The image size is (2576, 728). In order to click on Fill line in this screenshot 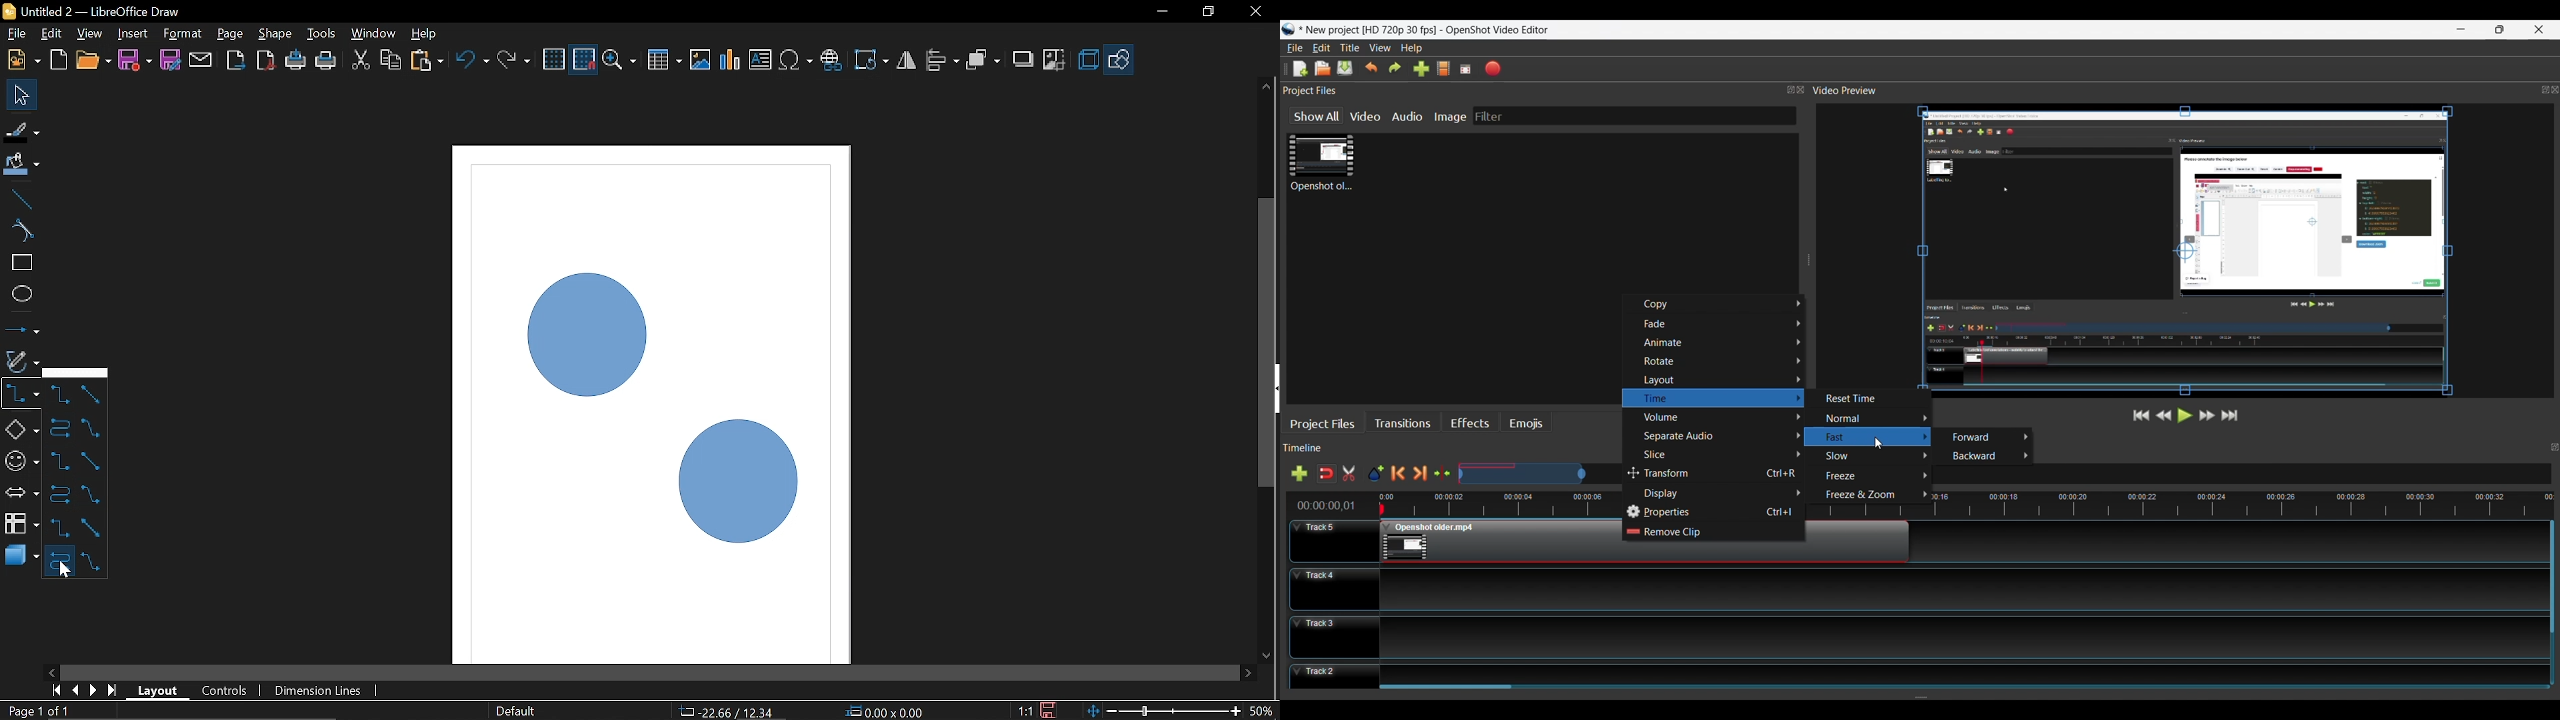, I will do `click(23, 132)`.